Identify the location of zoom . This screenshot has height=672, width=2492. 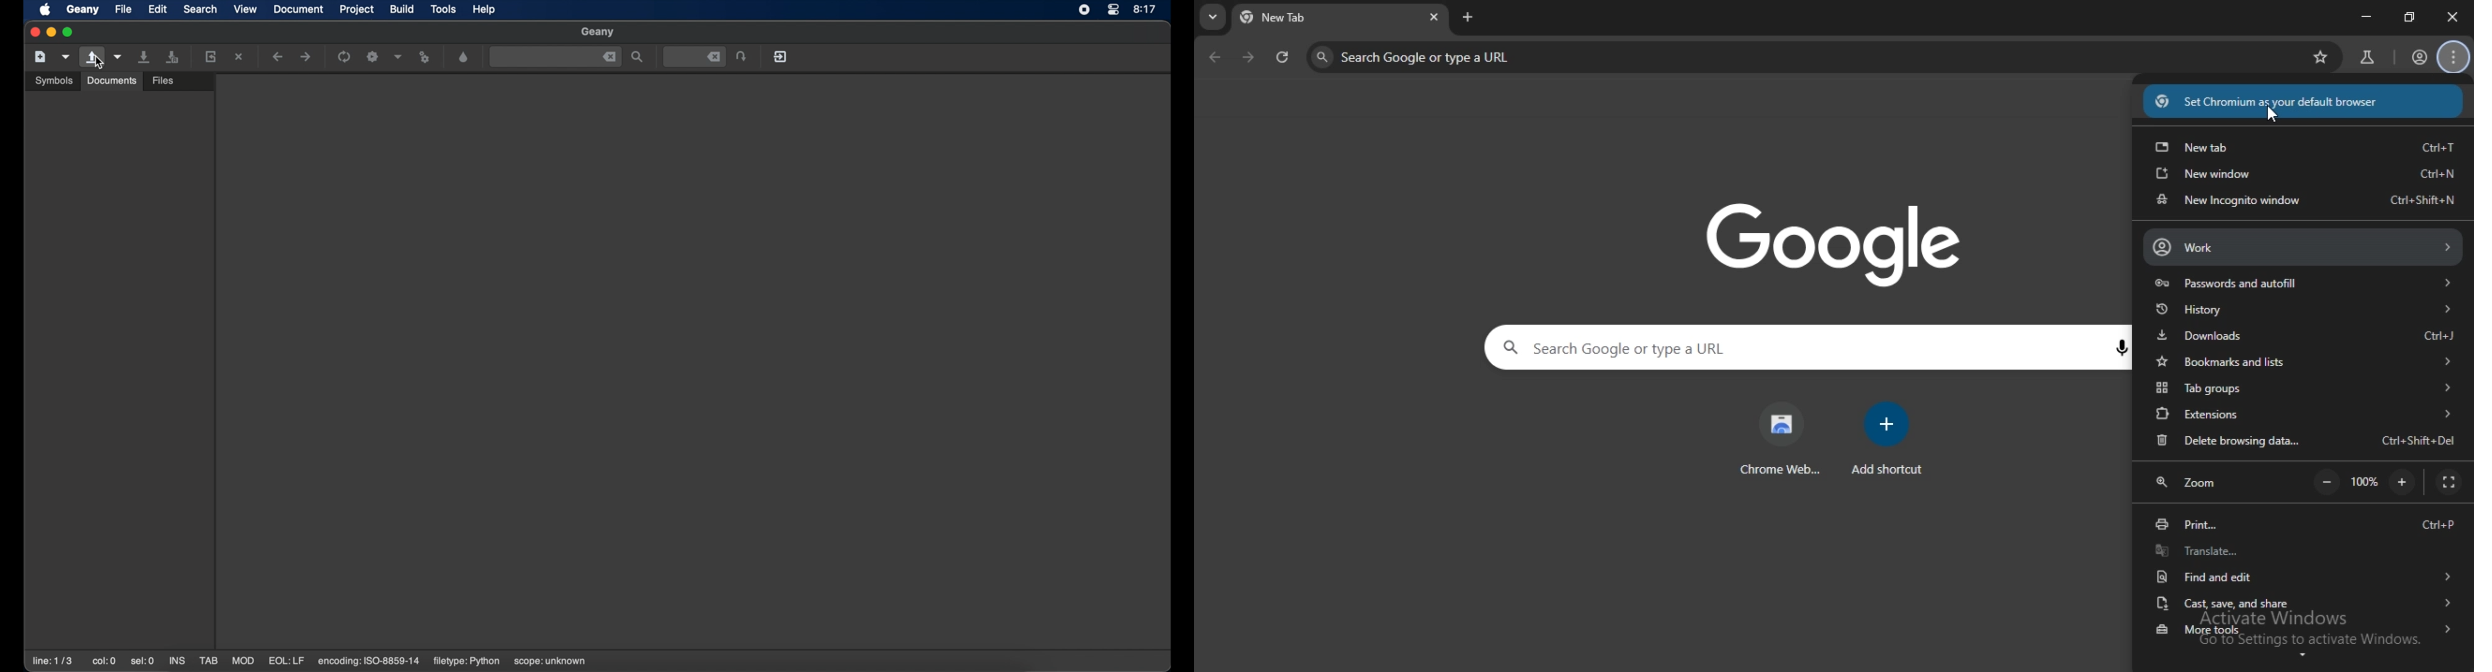
(2188, 481).